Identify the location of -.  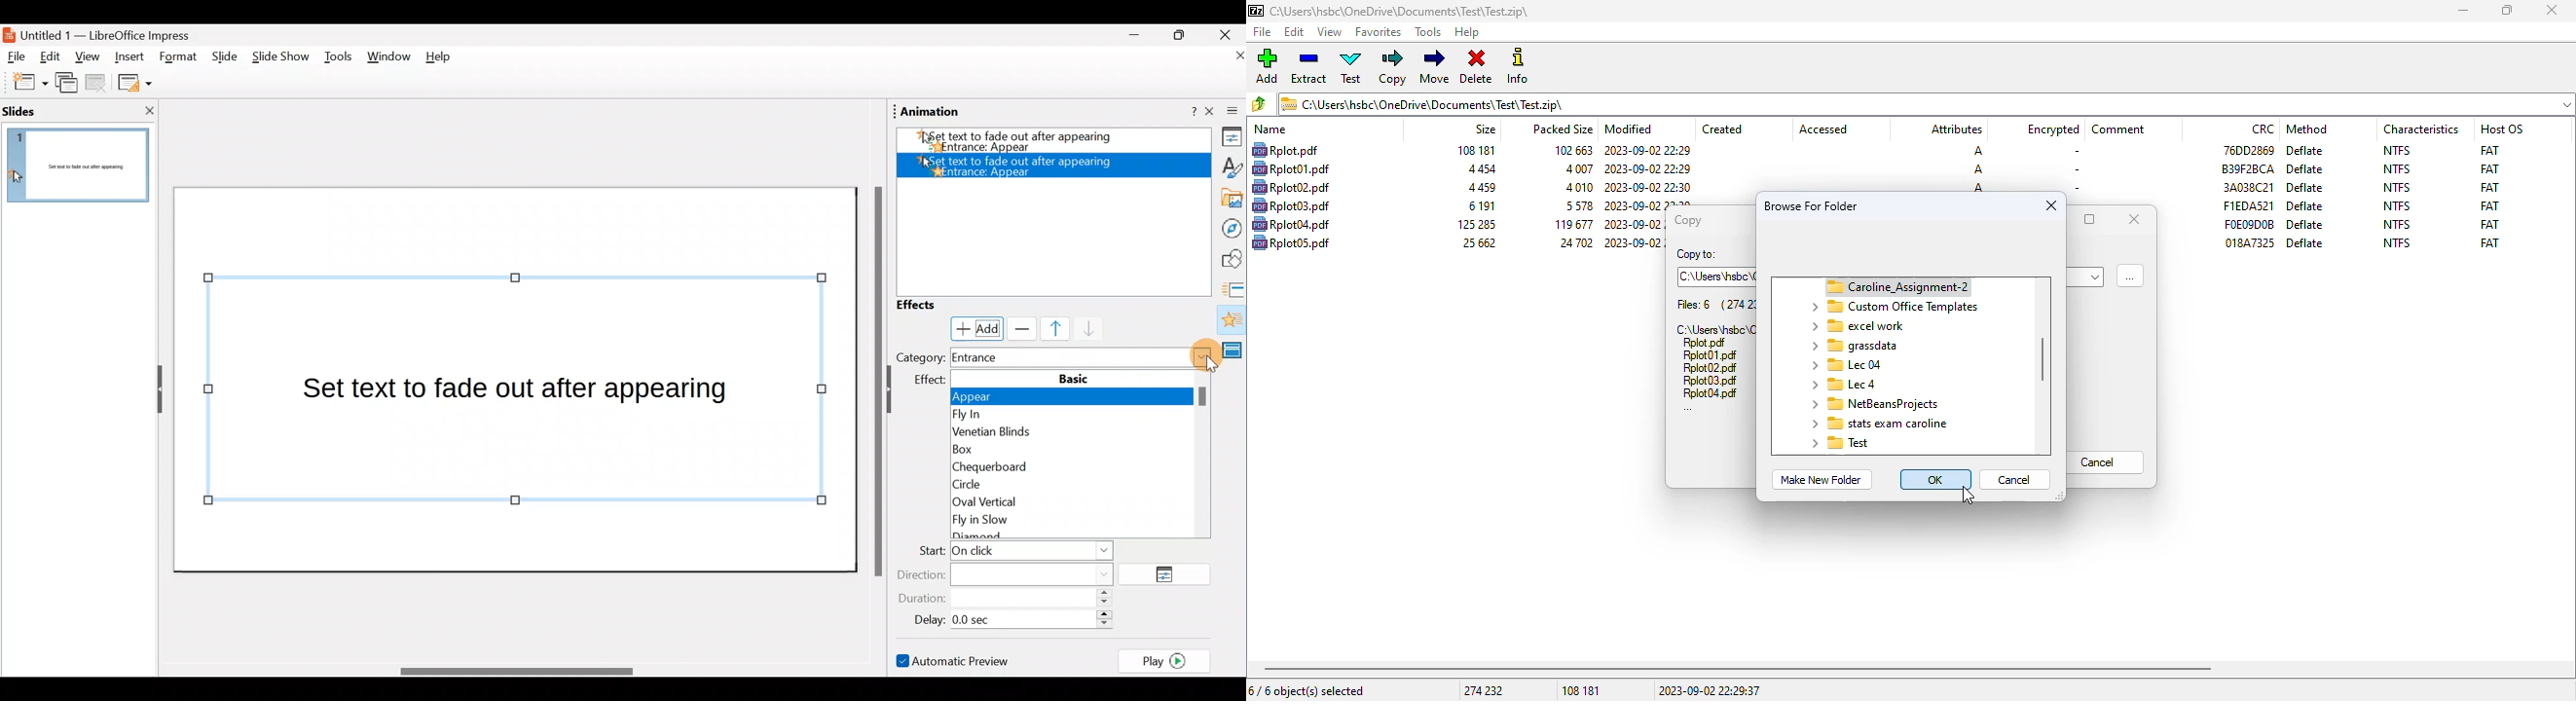
(2074, 187).